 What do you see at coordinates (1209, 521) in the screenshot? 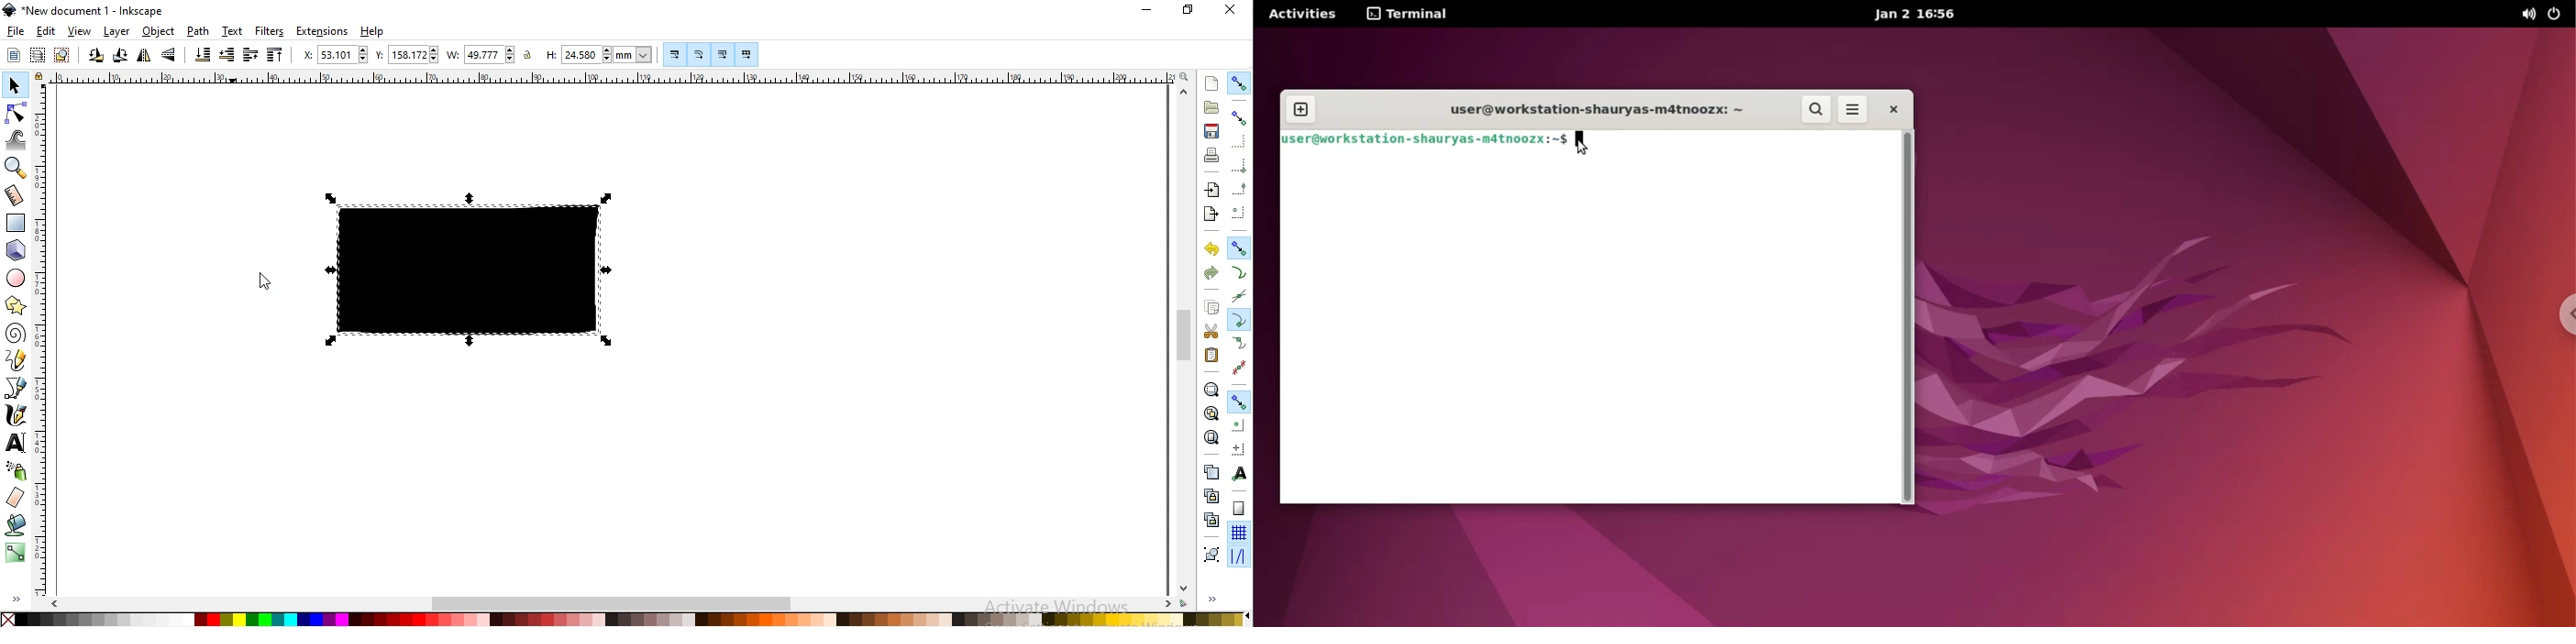
I see `cut the selected clones links to the objects` at bounding box center [1209, 521].